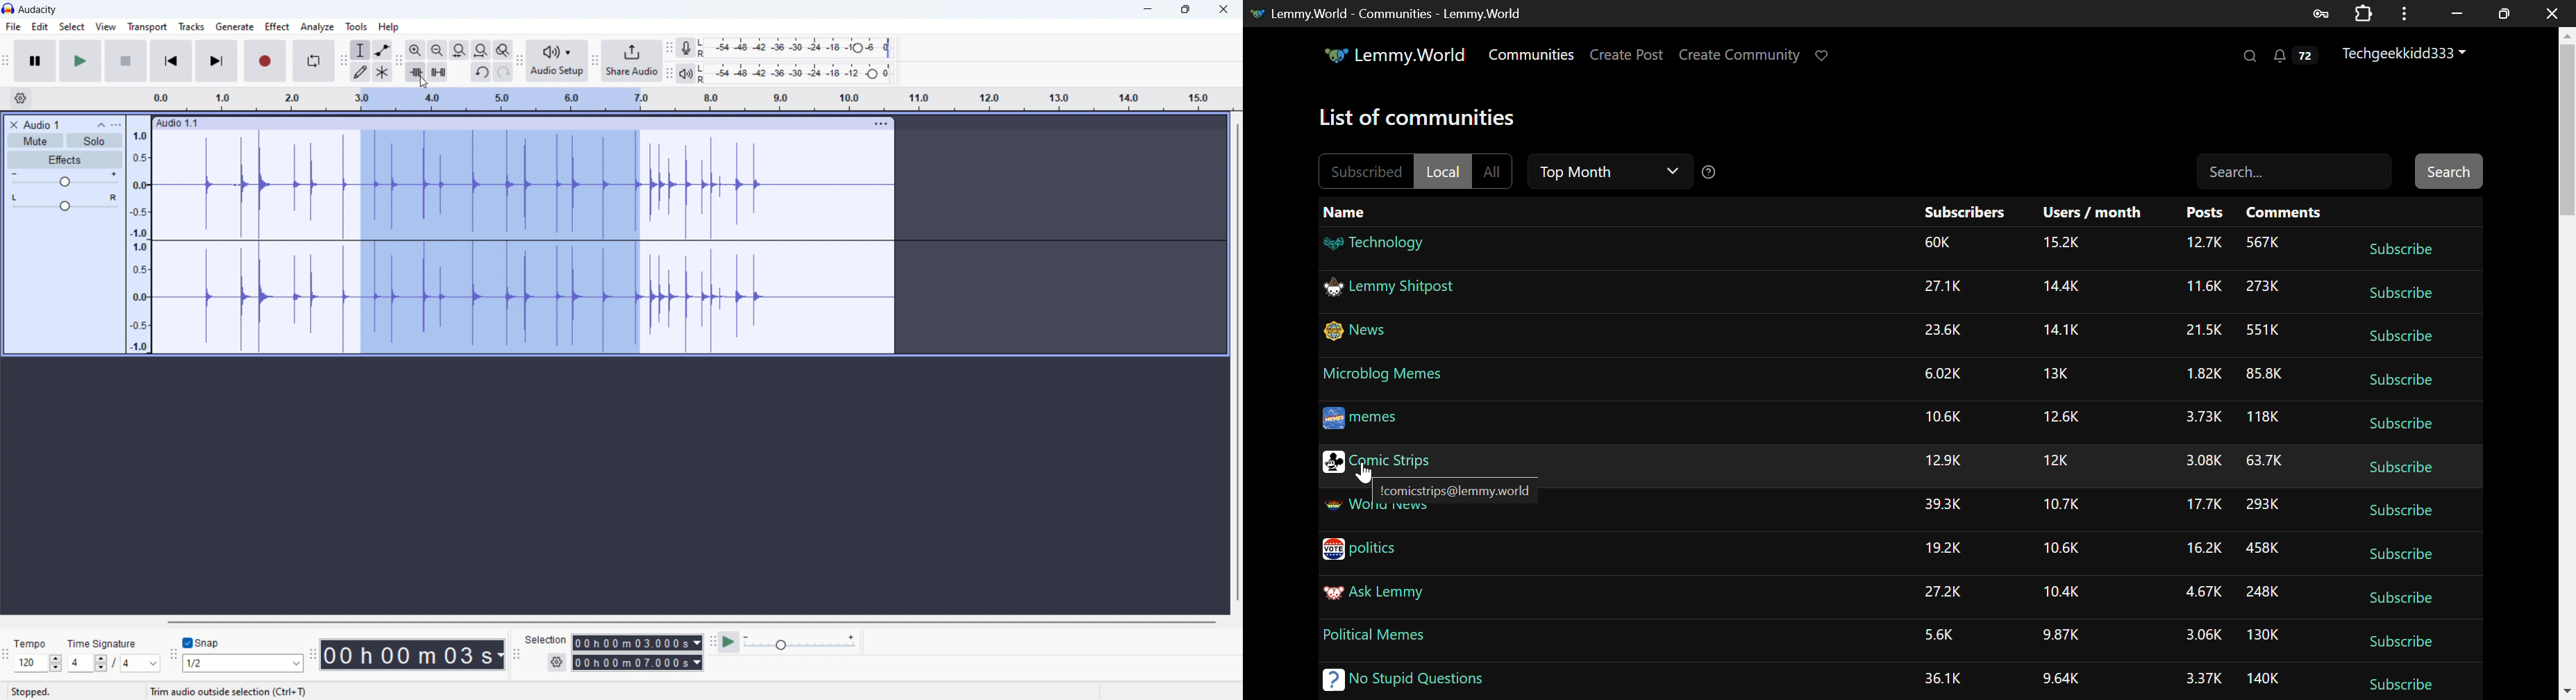  I want to click on Amount, so click(2062, 592).